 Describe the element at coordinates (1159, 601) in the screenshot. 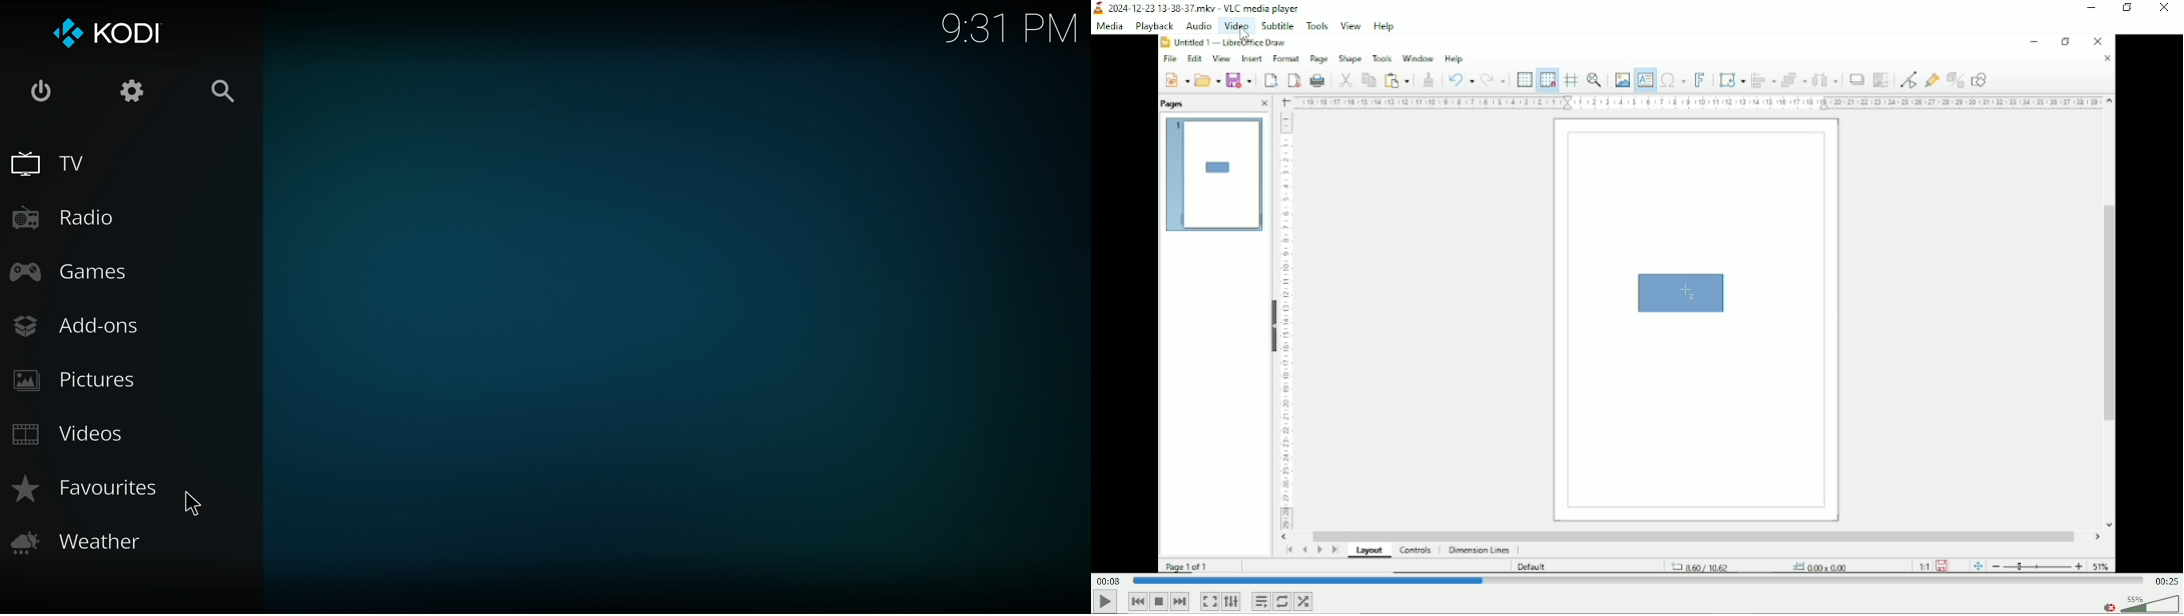

I see `Stop playlist` at that location.